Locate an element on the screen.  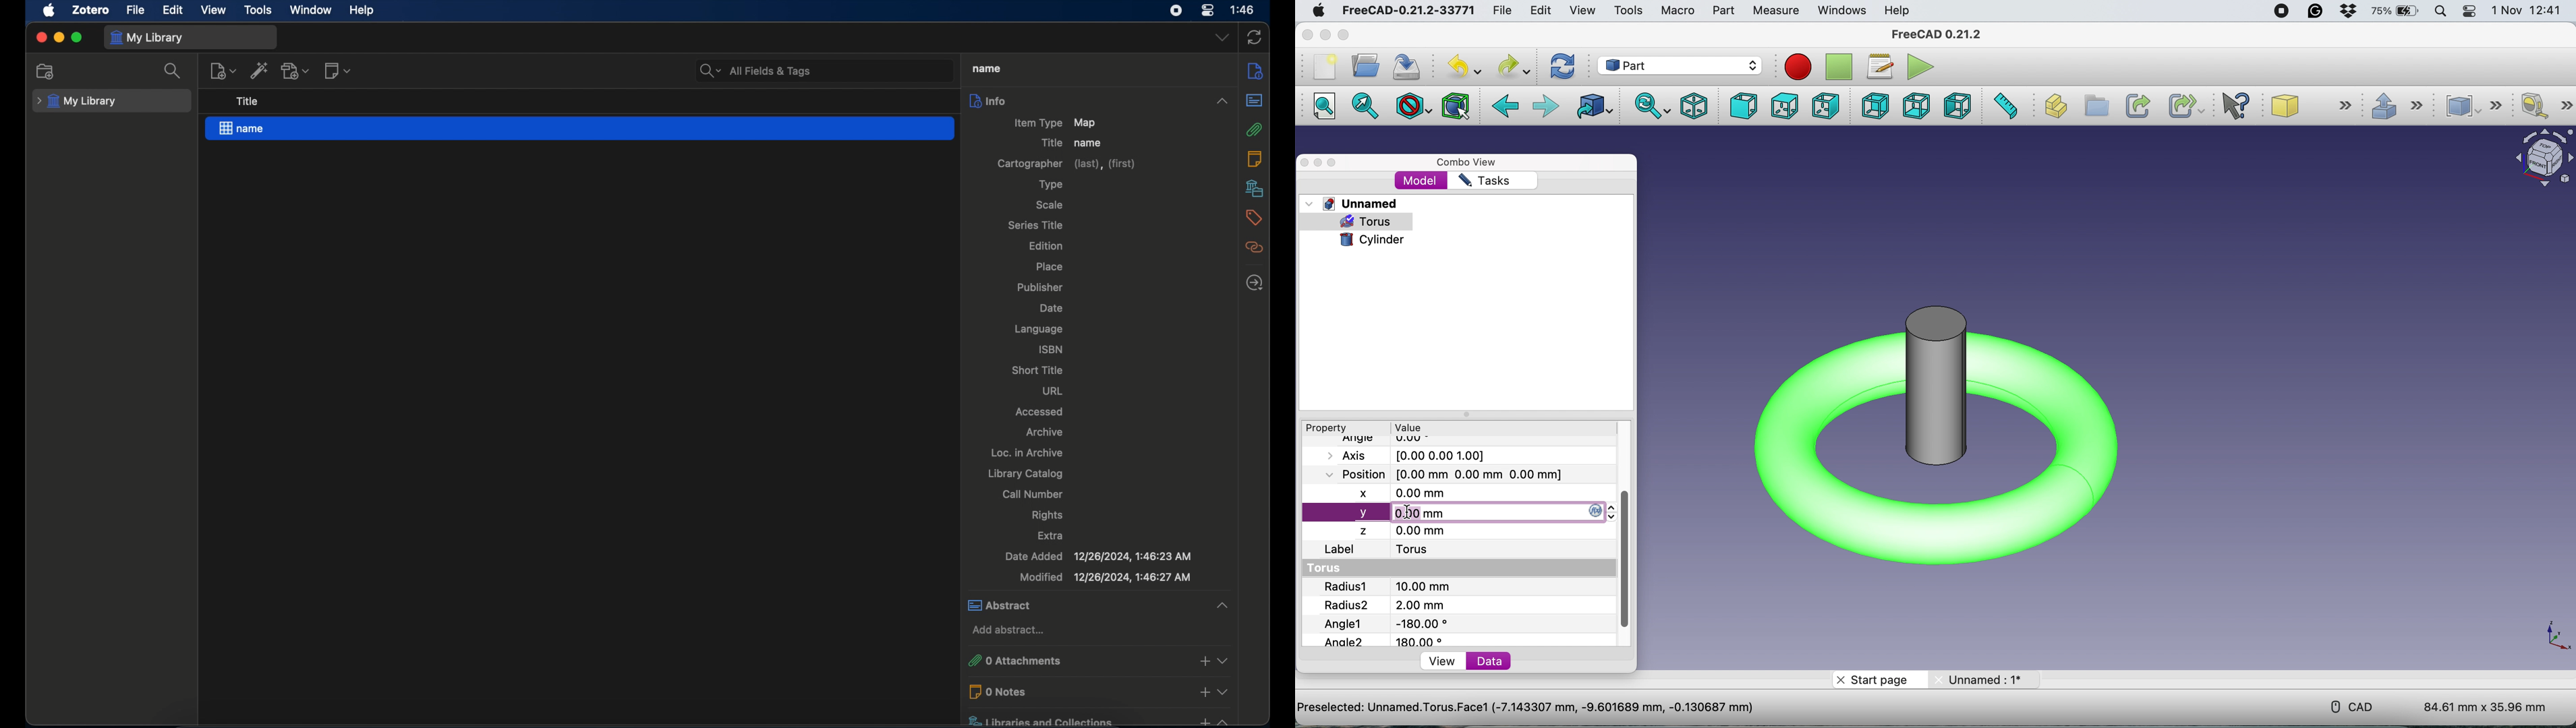
add is located at coordinates (1202, 720).